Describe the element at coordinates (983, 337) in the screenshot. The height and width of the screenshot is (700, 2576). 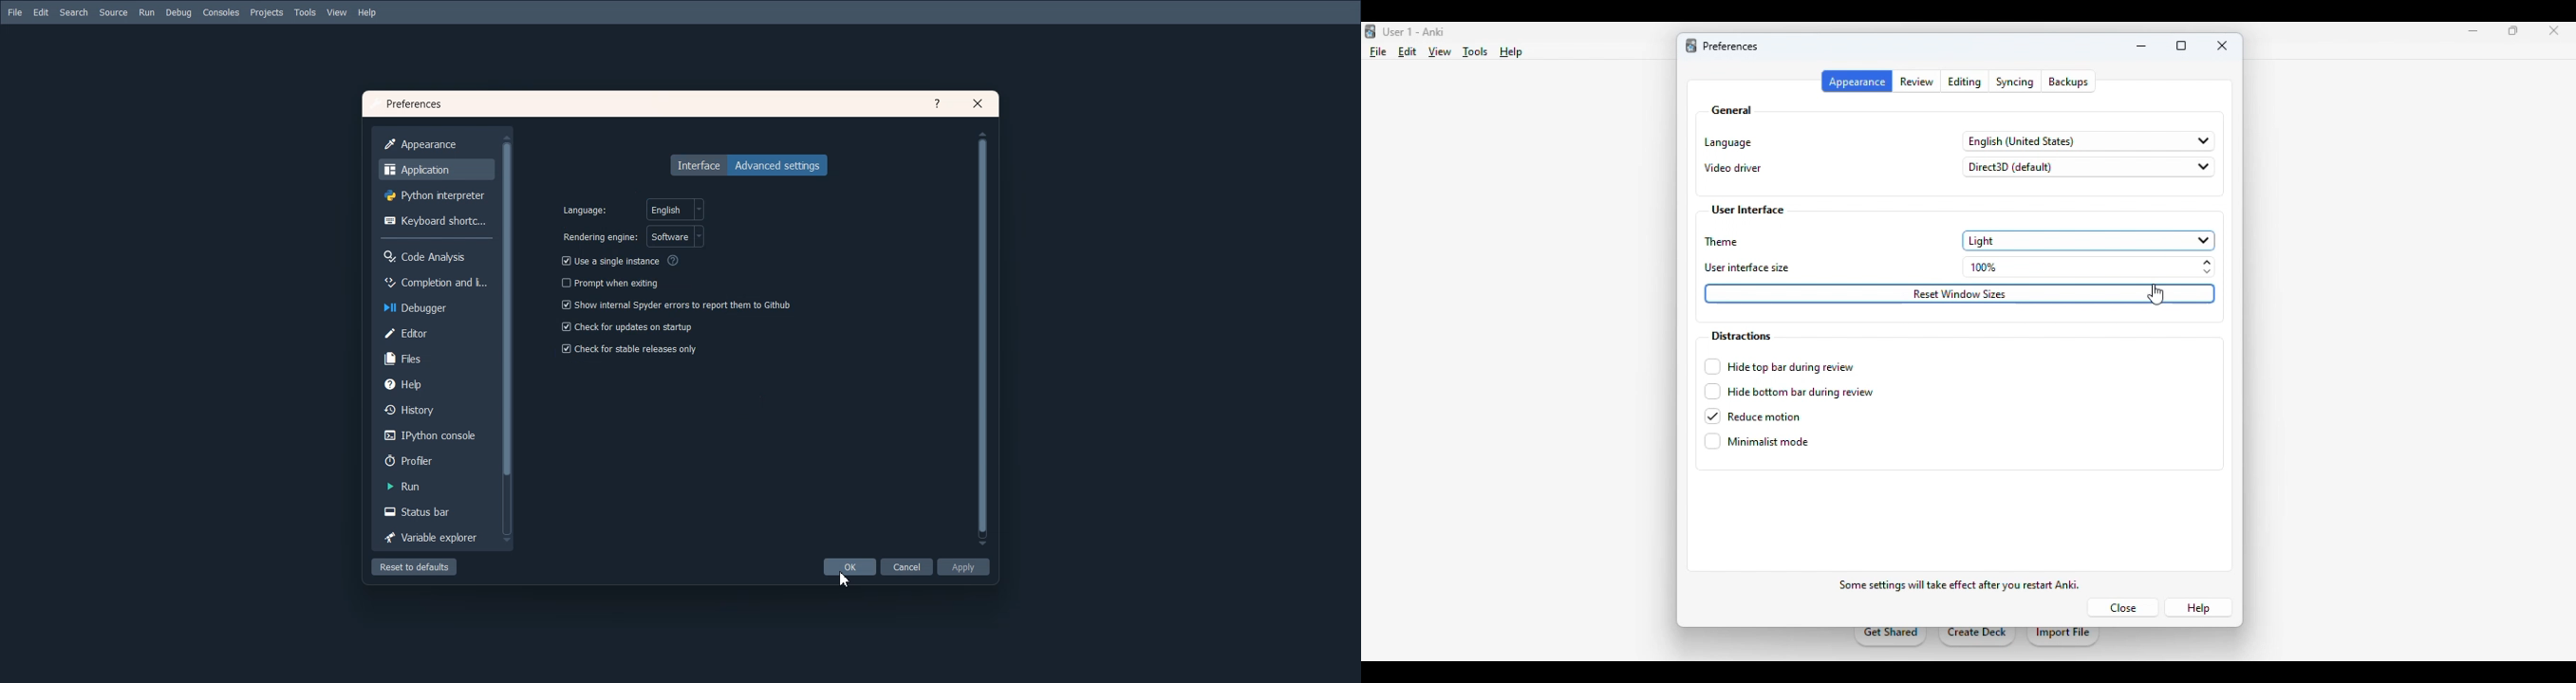
I see `Vertical scroll bar` at that location.